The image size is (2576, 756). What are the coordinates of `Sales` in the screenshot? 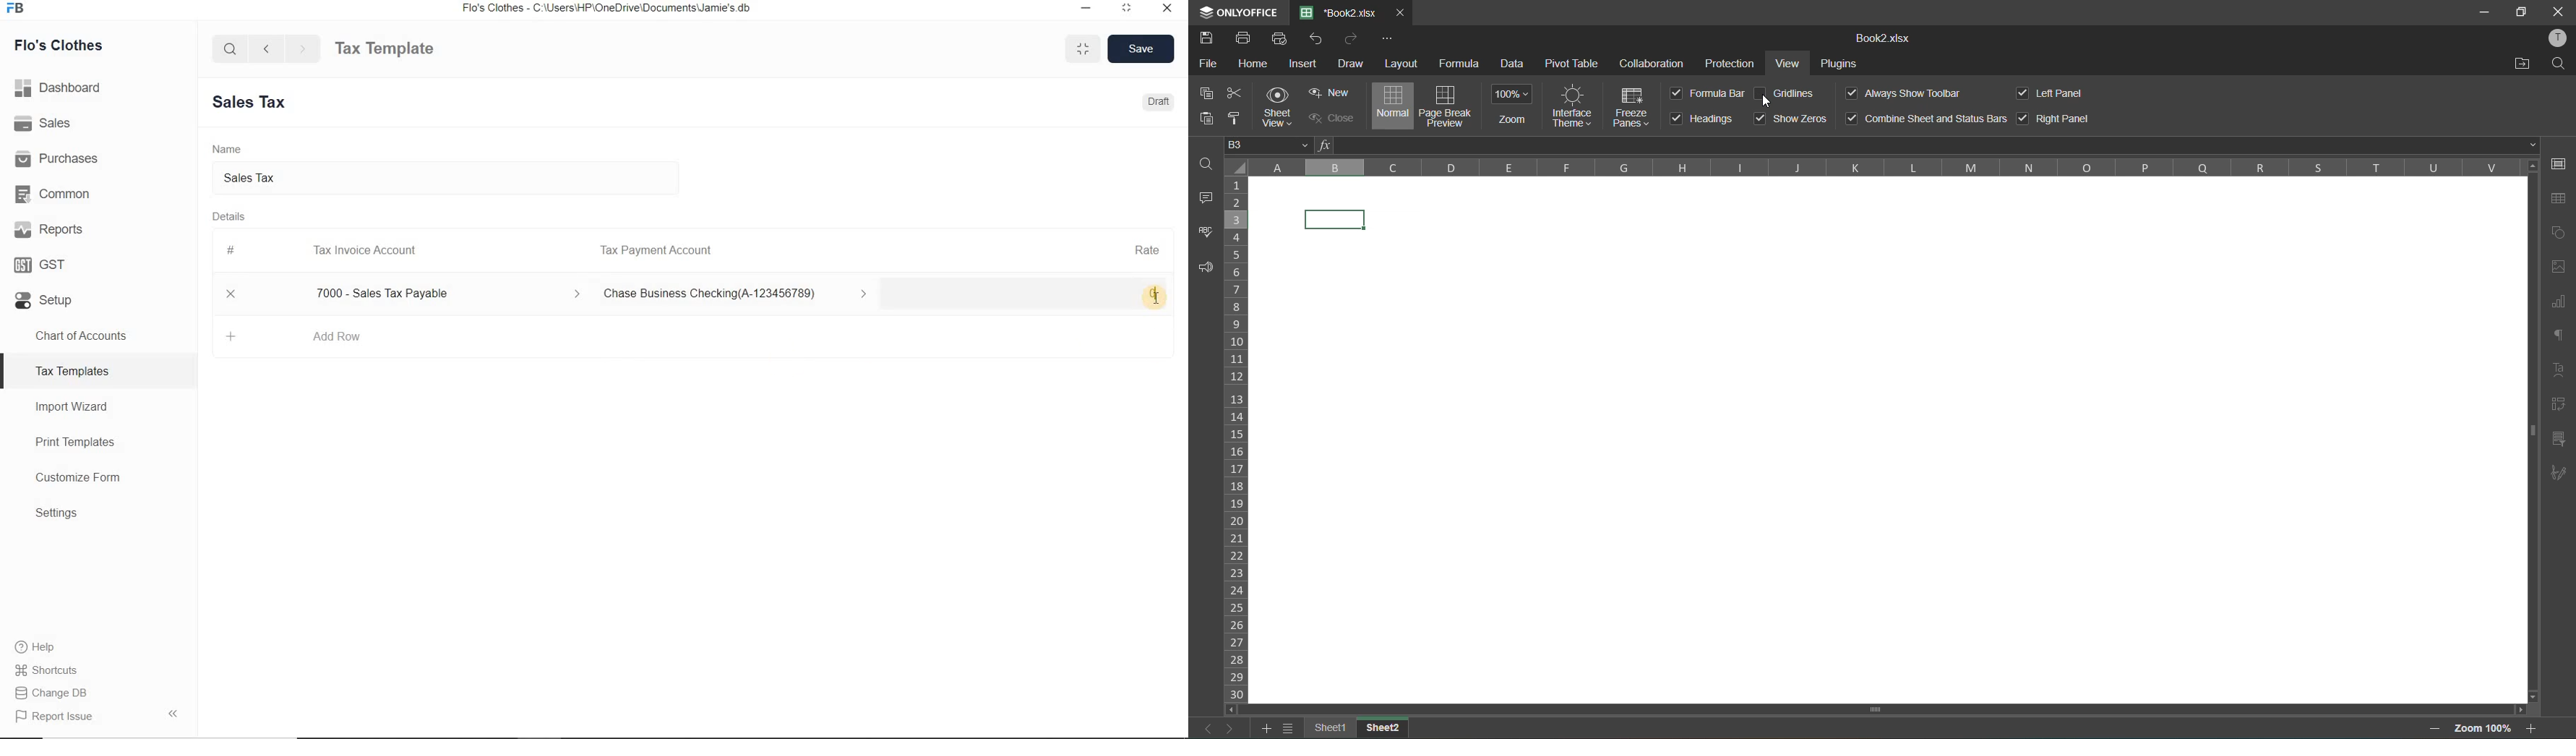 It's located at (98, 122).